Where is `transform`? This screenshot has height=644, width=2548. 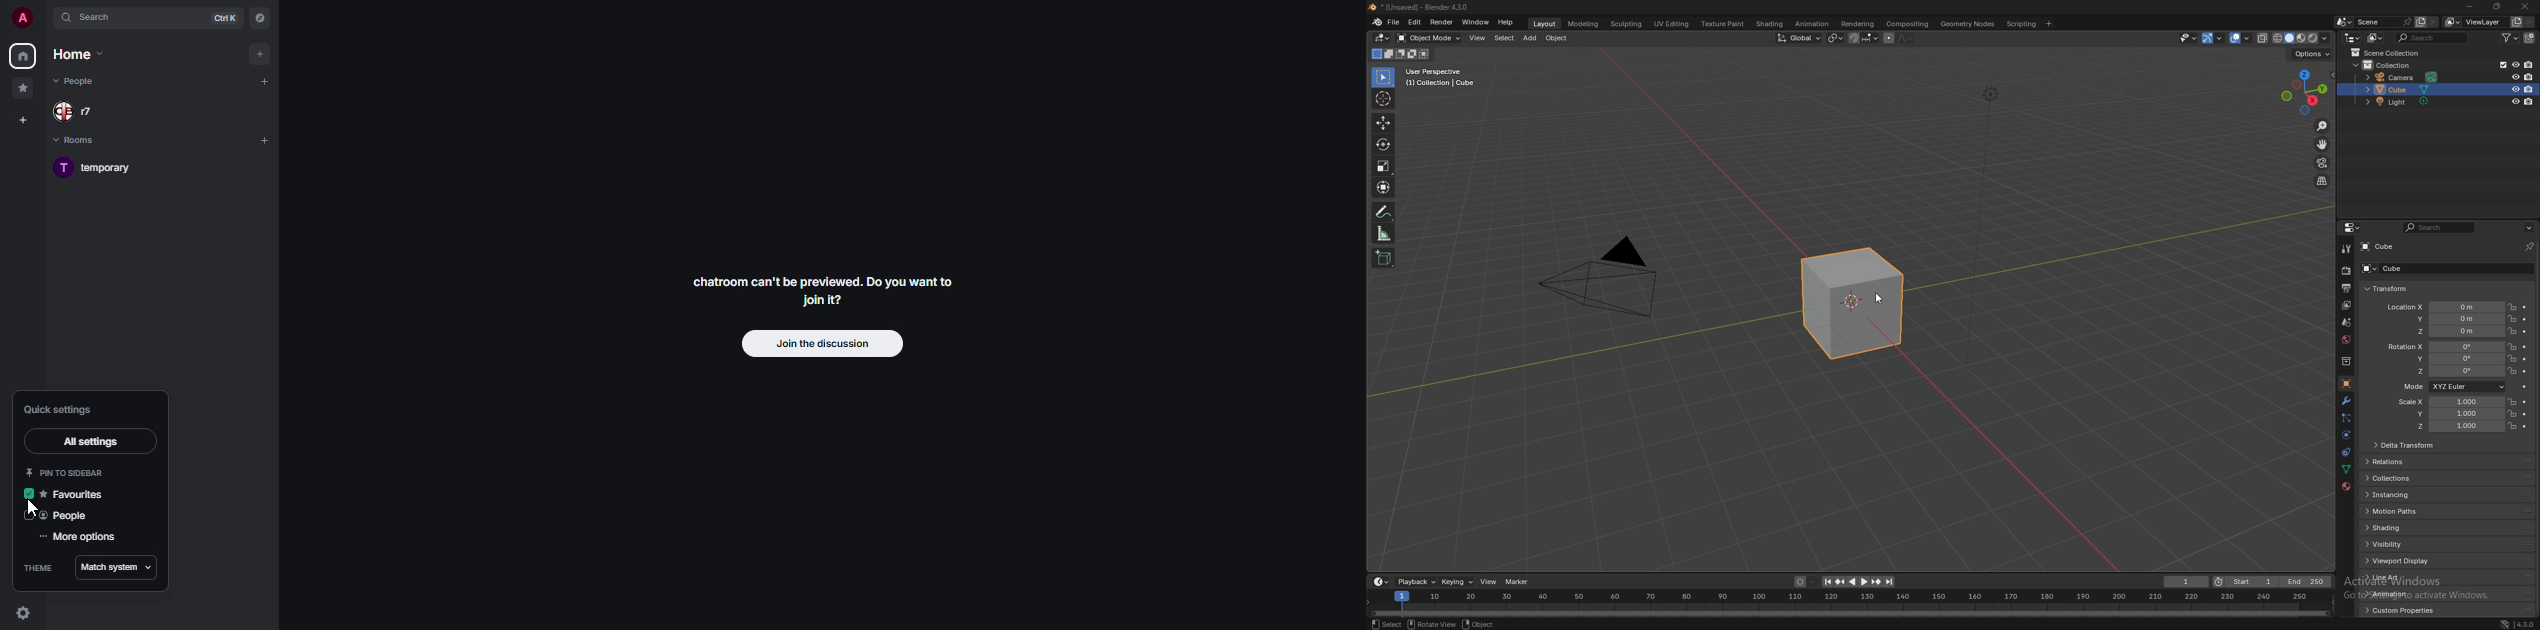 transform is located at coordinates (1383, 187).